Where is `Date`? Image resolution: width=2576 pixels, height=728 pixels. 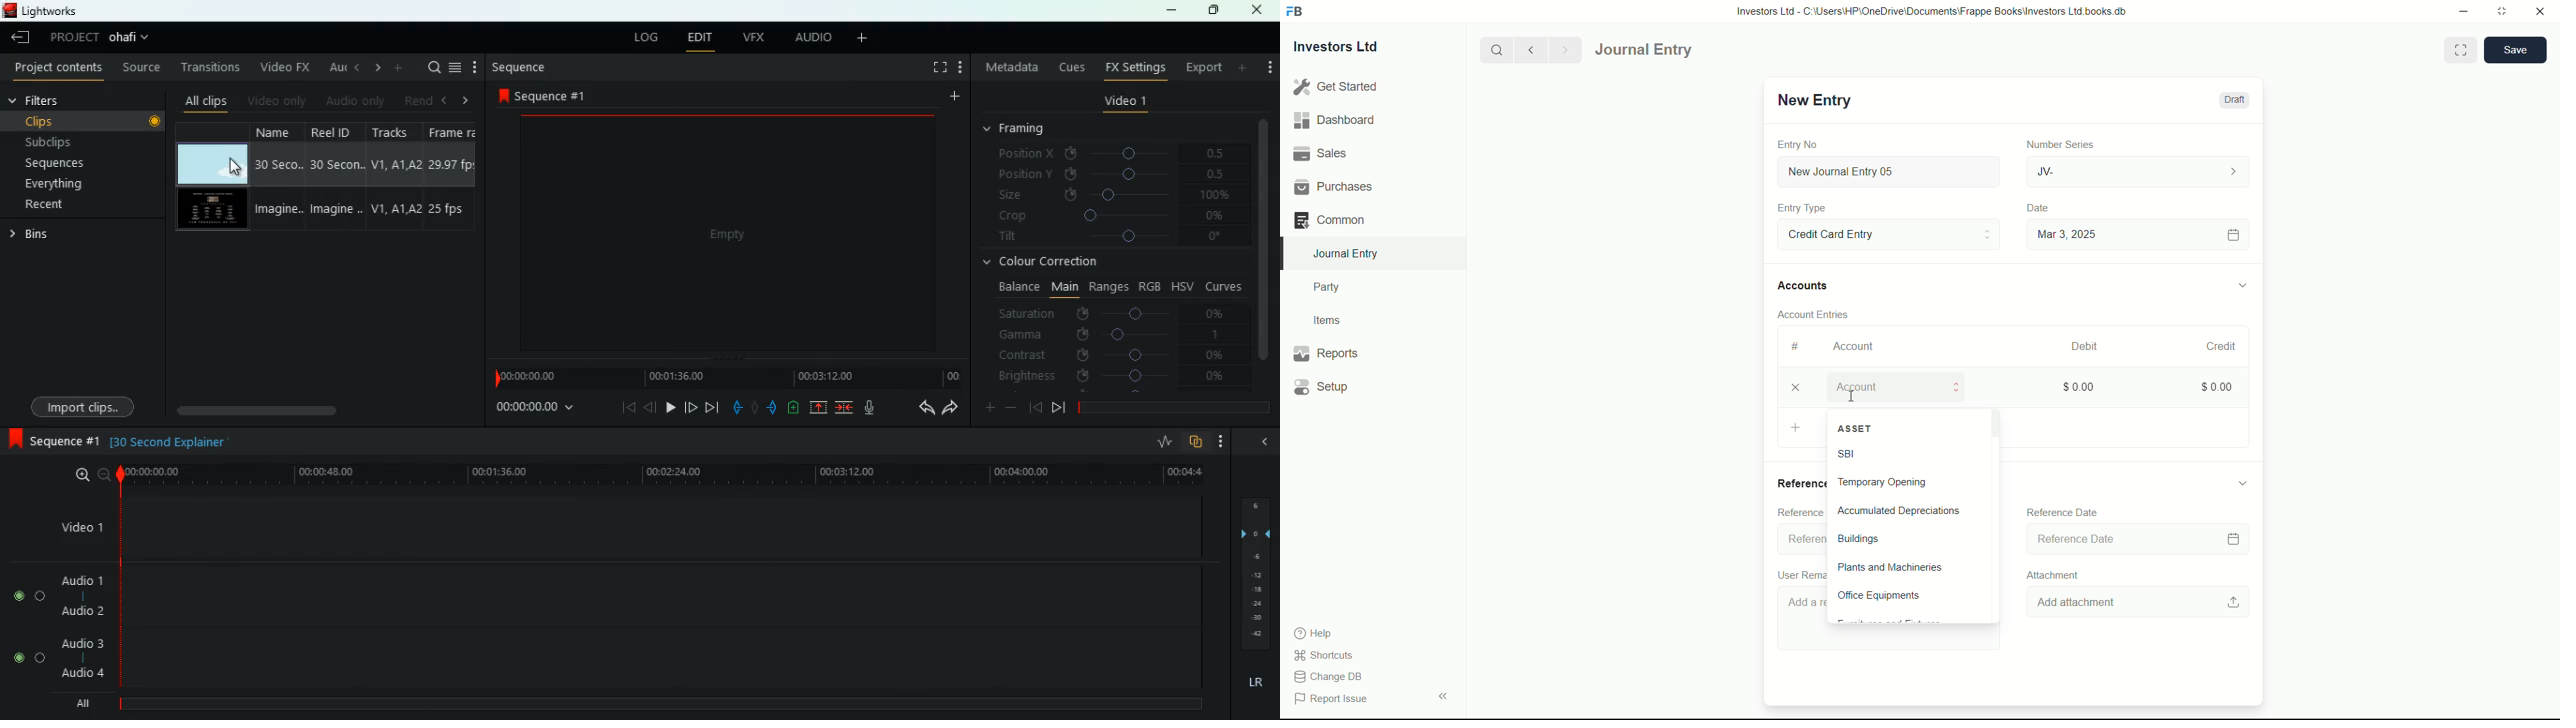 Date is located at coordinates (2039, 208).